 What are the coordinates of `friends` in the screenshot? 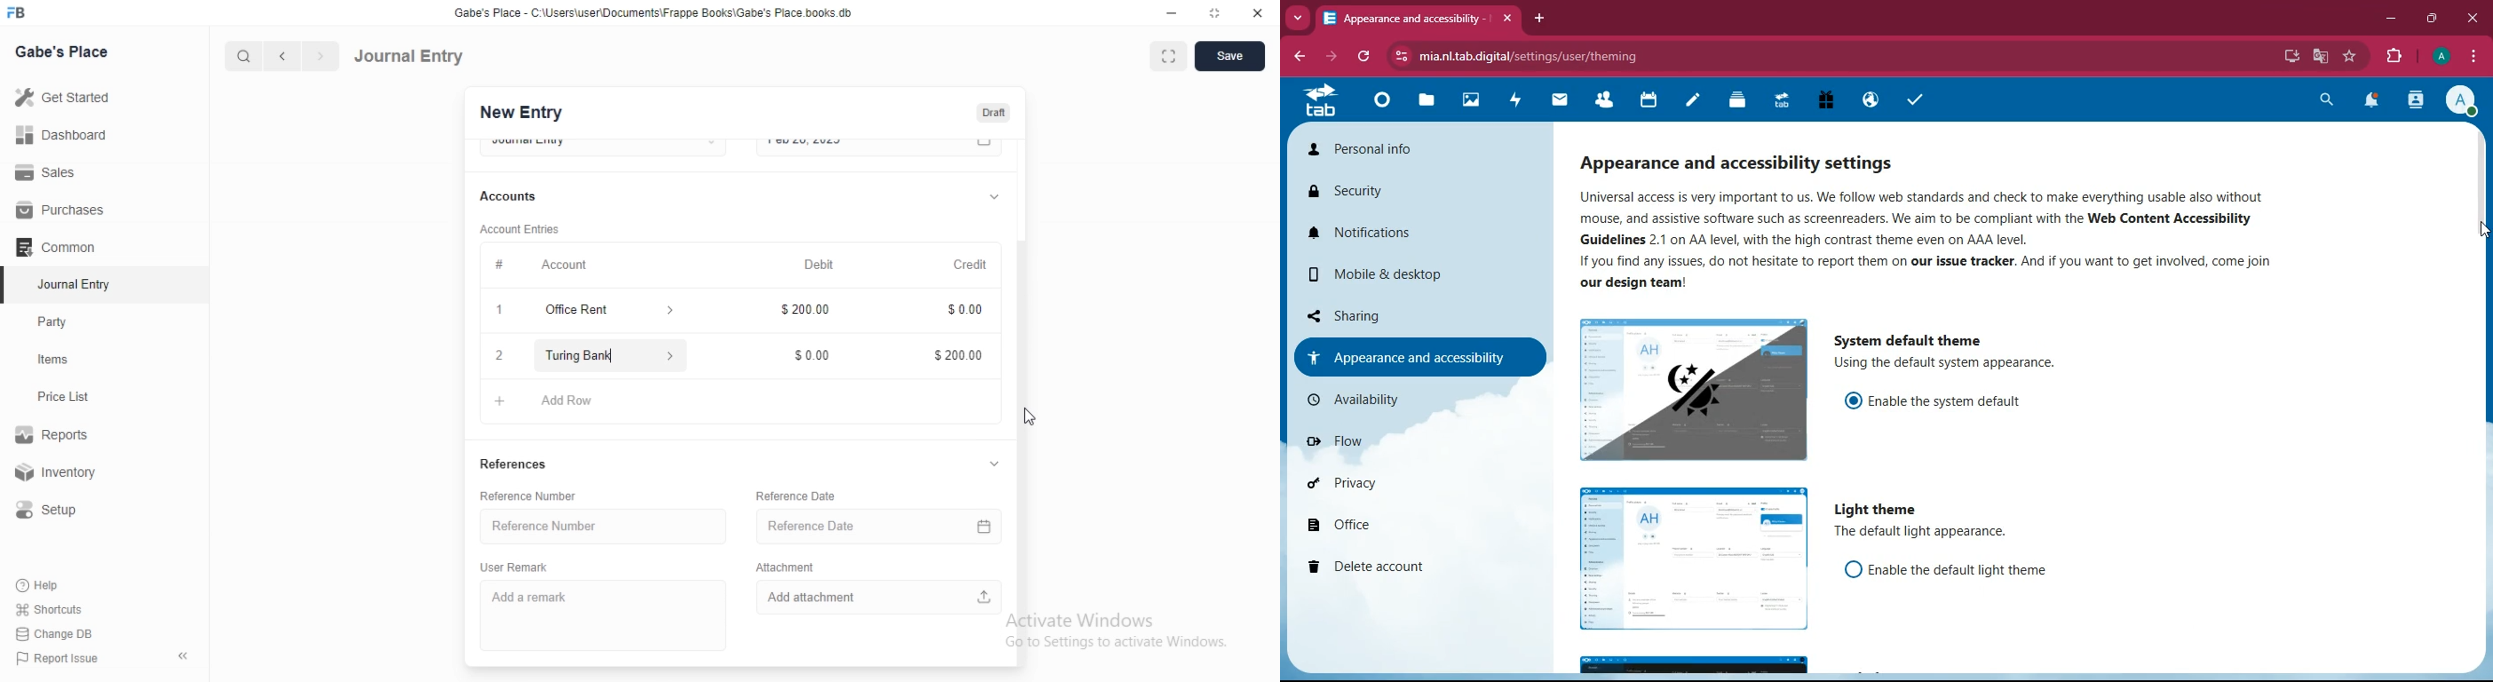 It's located at (1601, 100).